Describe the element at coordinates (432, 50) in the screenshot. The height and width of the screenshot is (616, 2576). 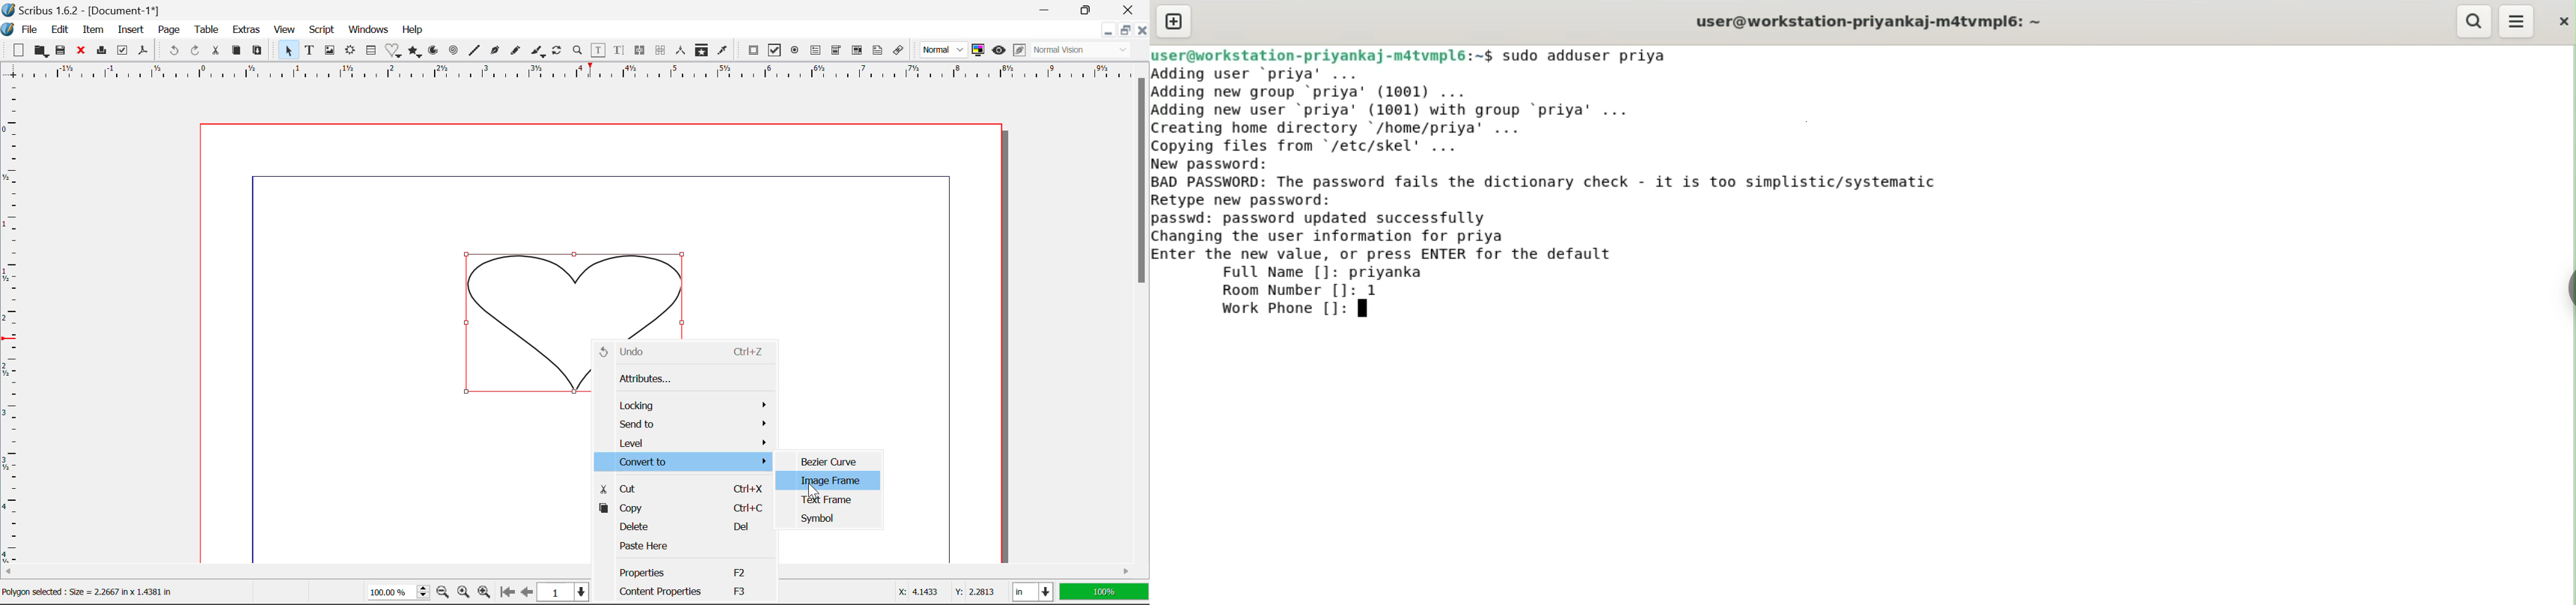
I see `Arcs` at that location.